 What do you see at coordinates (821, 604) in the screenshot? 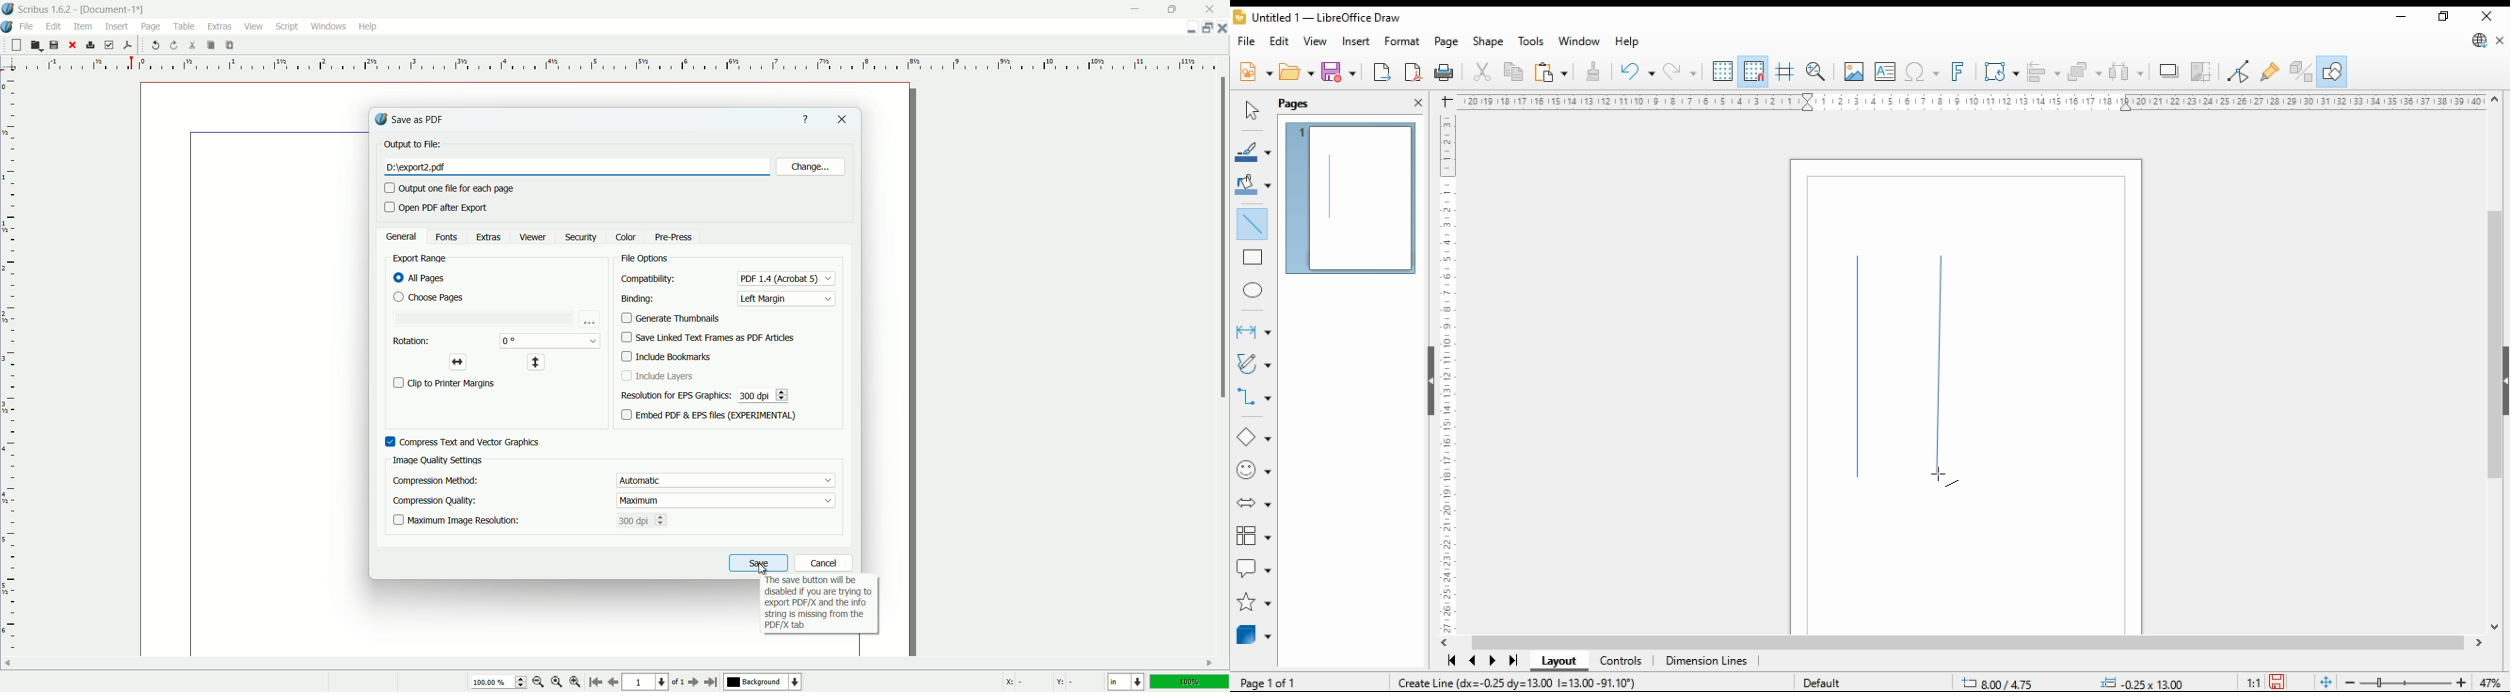
I see `text` at bounding box center [821, 604].